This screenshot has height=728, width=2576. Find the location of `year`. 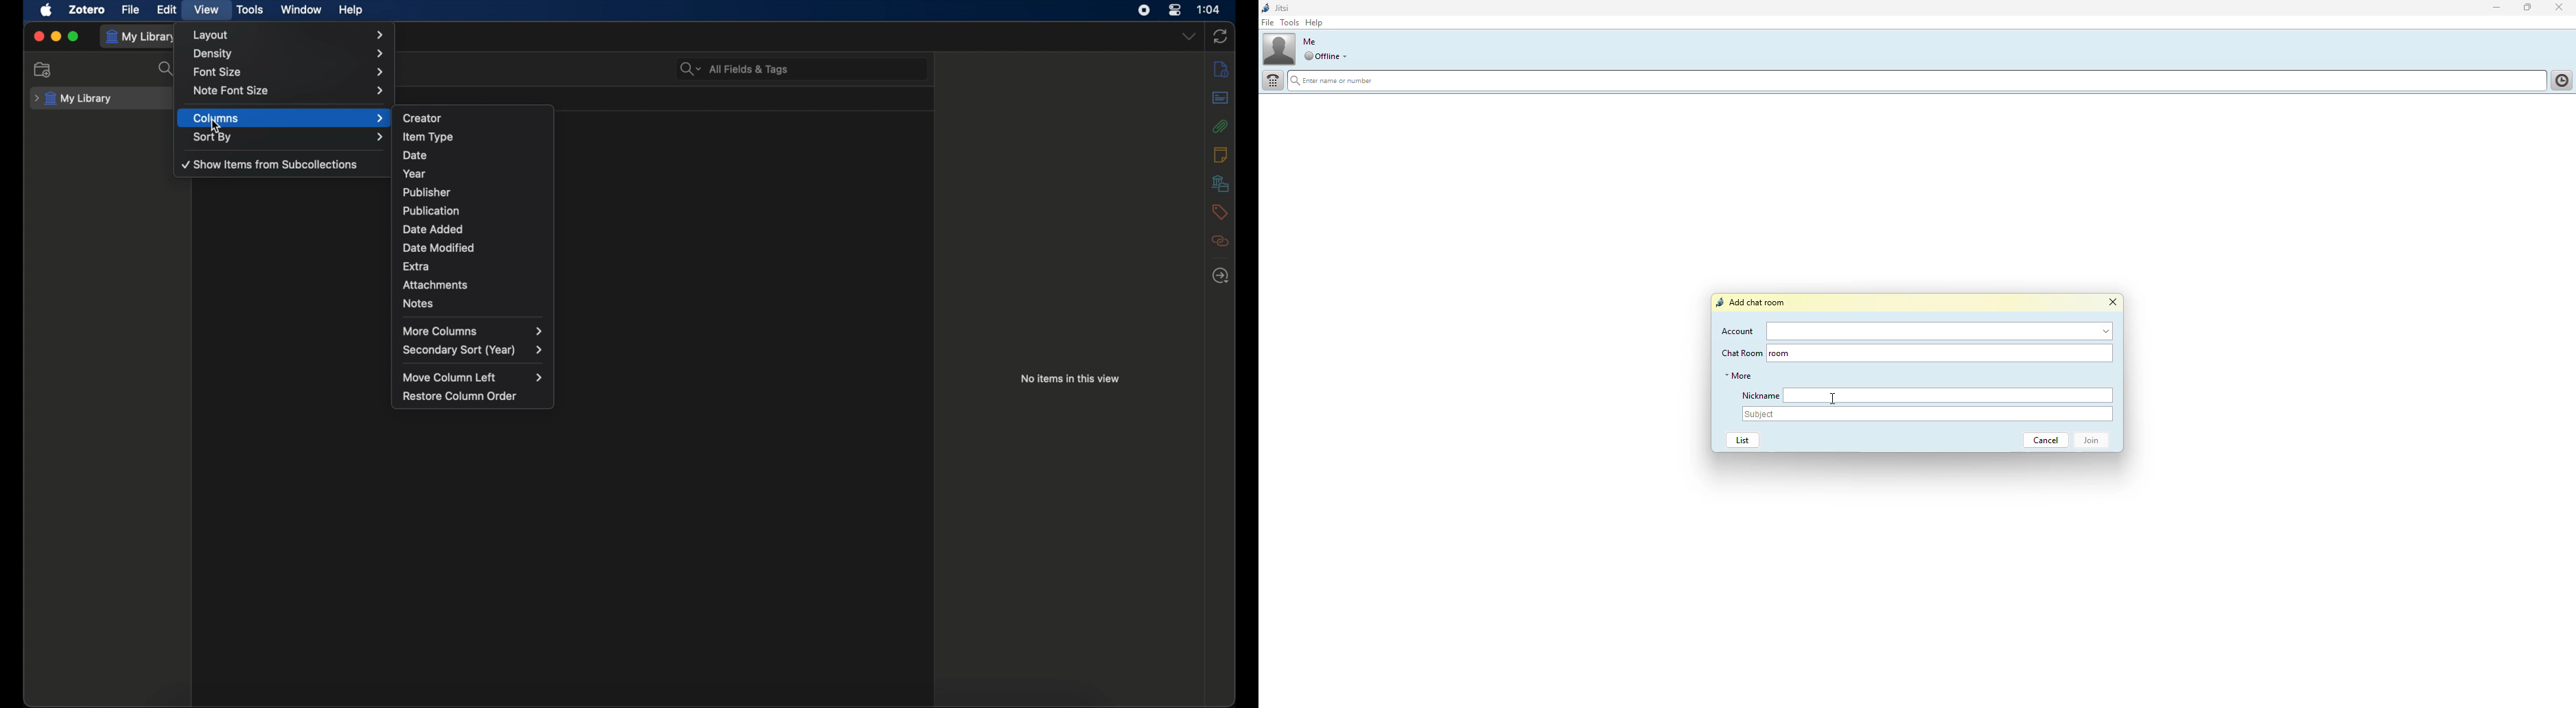

year is located at coordinates (414, 174).